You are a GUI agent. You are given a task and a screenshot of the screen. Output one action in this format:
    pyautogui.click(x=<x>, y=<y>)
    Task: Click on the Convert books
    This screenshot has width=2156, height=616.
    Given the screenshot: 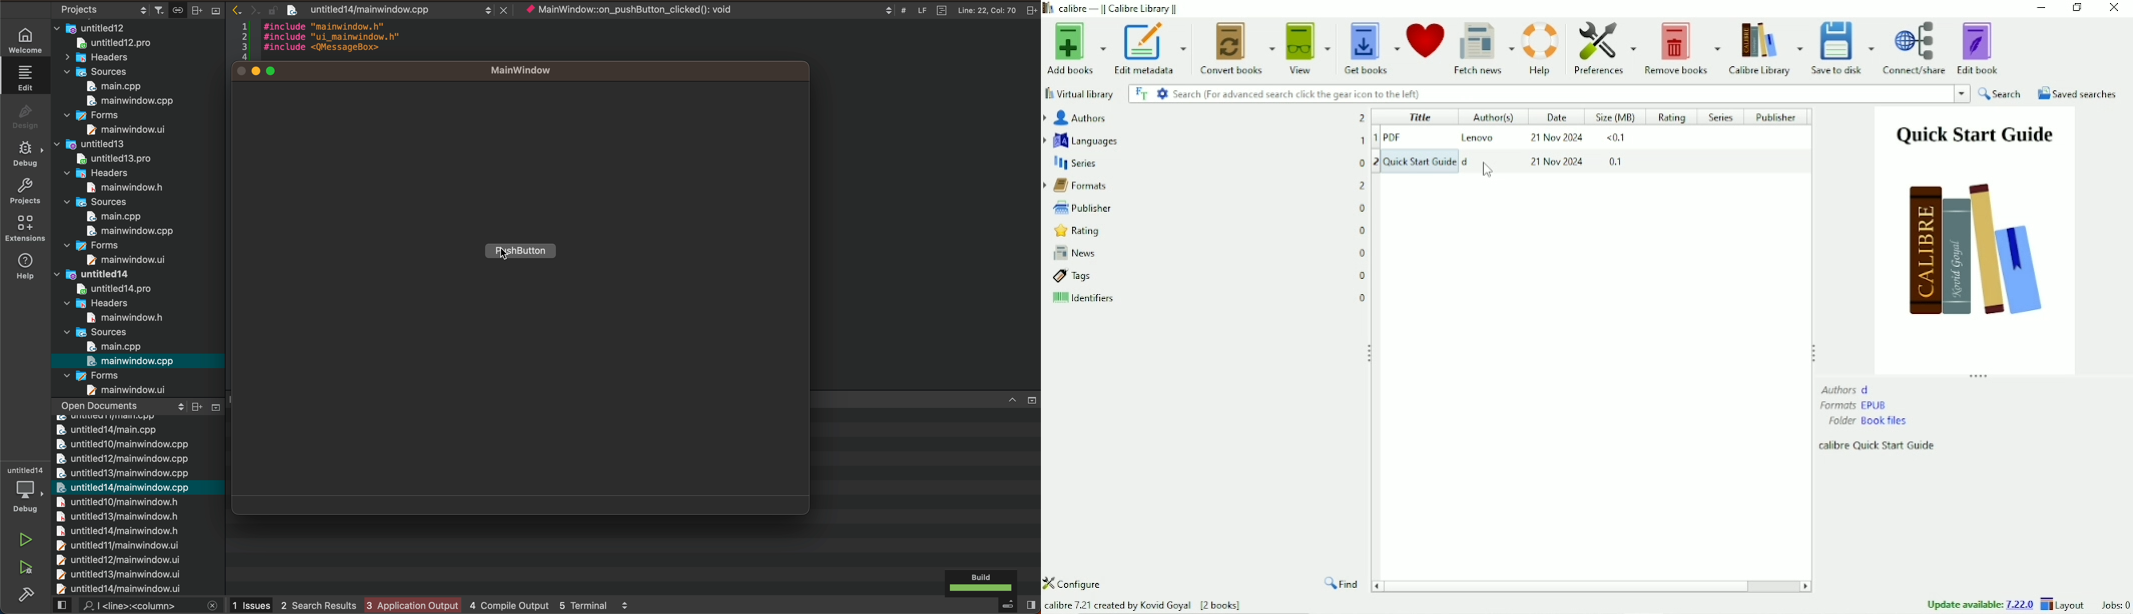 What is the action you would take?
    pyautogui.click(x=1238, y=46)
    